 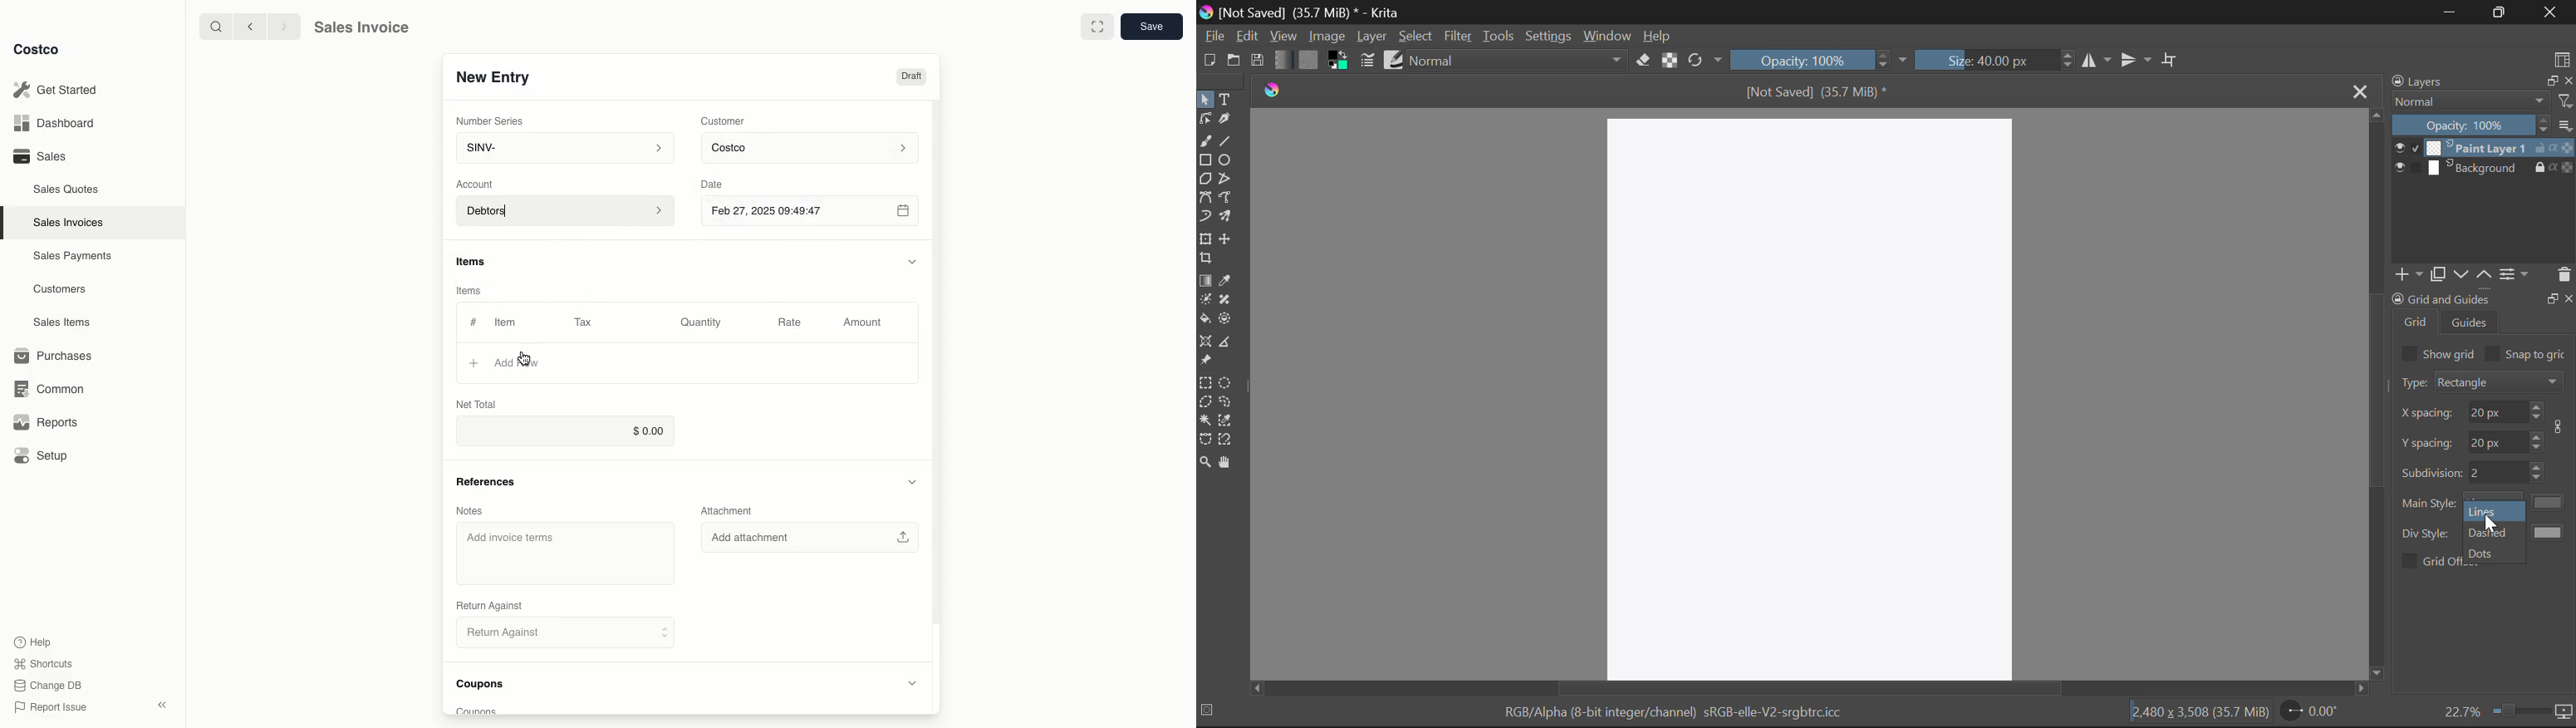 What do you see at coordinates (2539, 473) in the screenshot?
I see `Increase or decrease` at bounding box center [2539, 473].